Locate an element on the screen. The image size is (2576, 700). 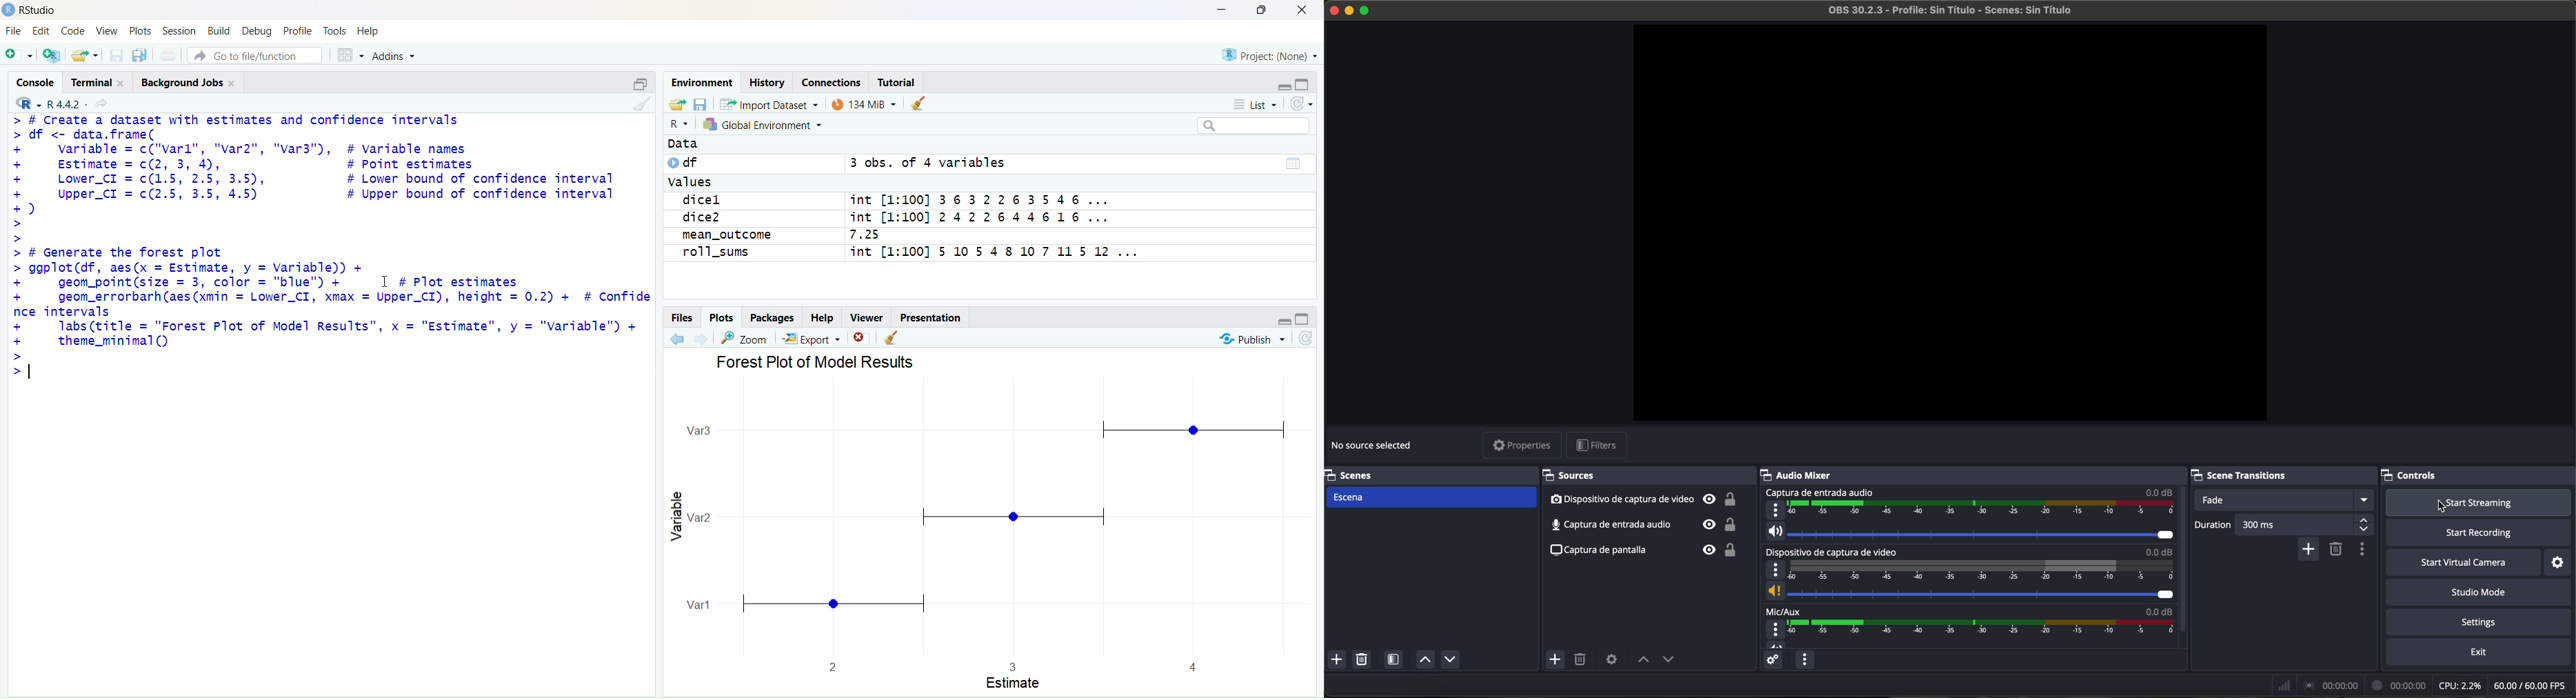
Background Jobs is located at coordinates (189, 81).